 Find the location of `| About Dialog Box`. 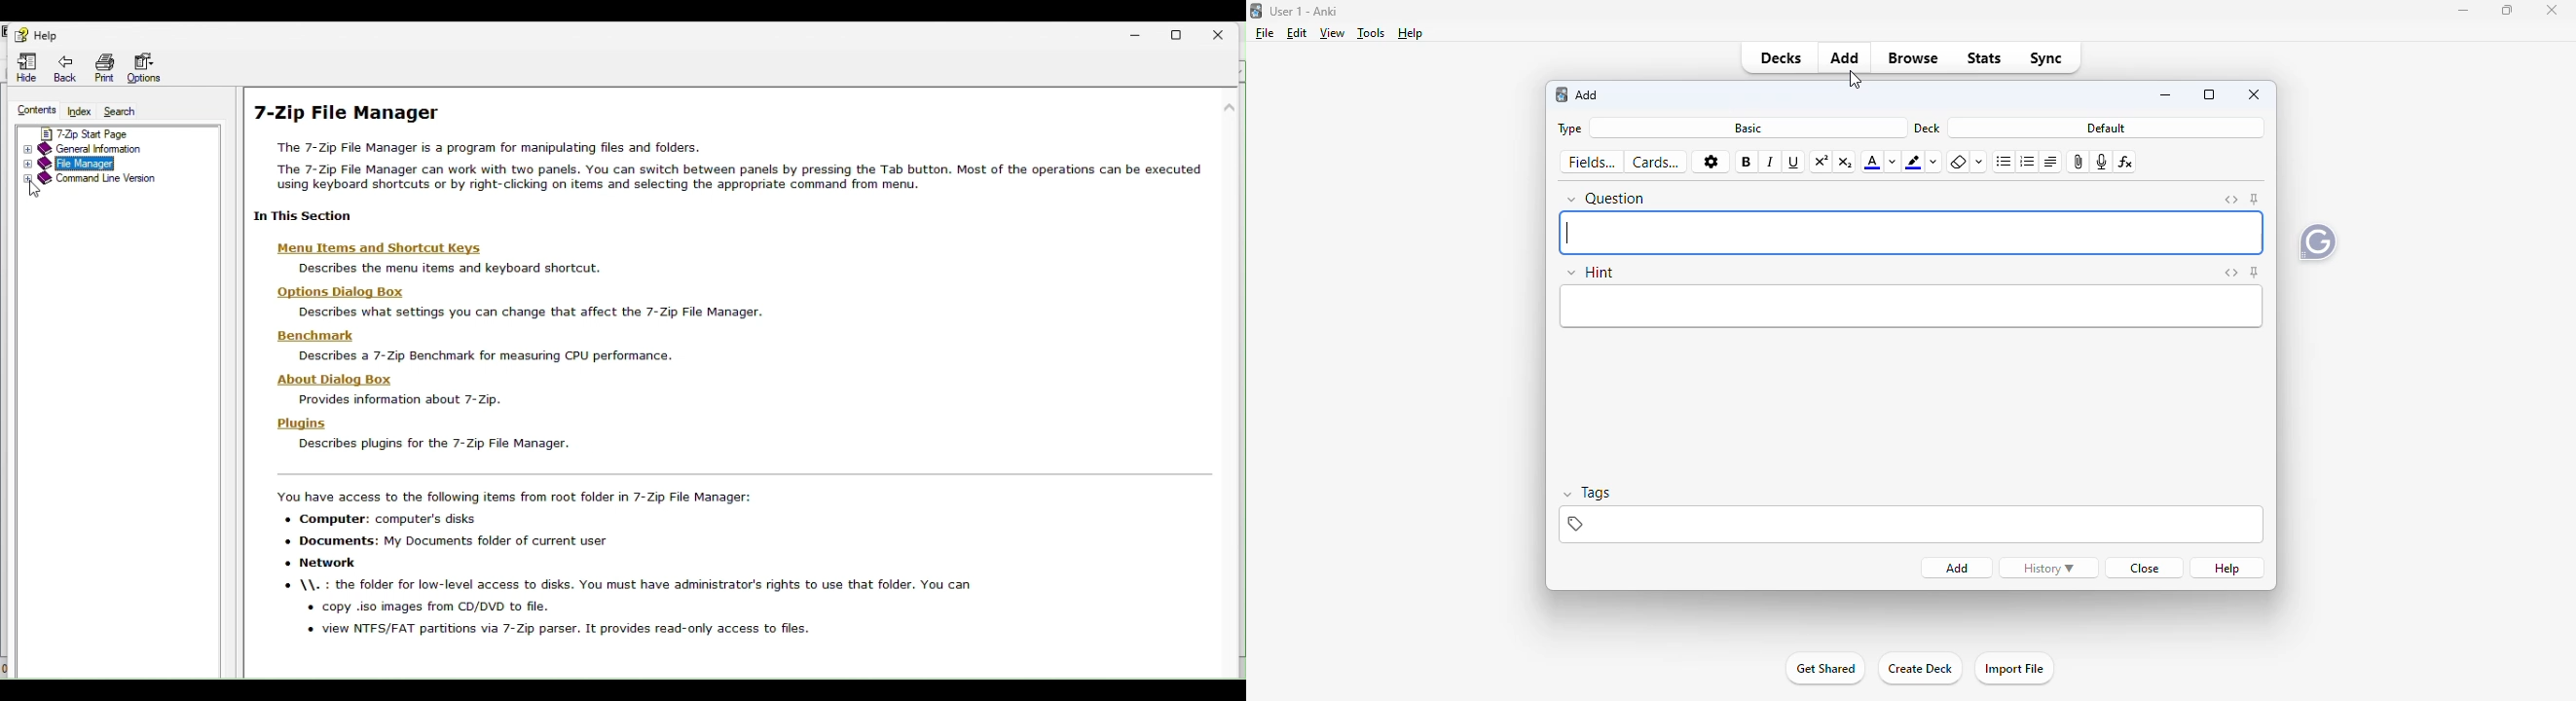

| About Dialog Box is located at coordinates (335, 379).